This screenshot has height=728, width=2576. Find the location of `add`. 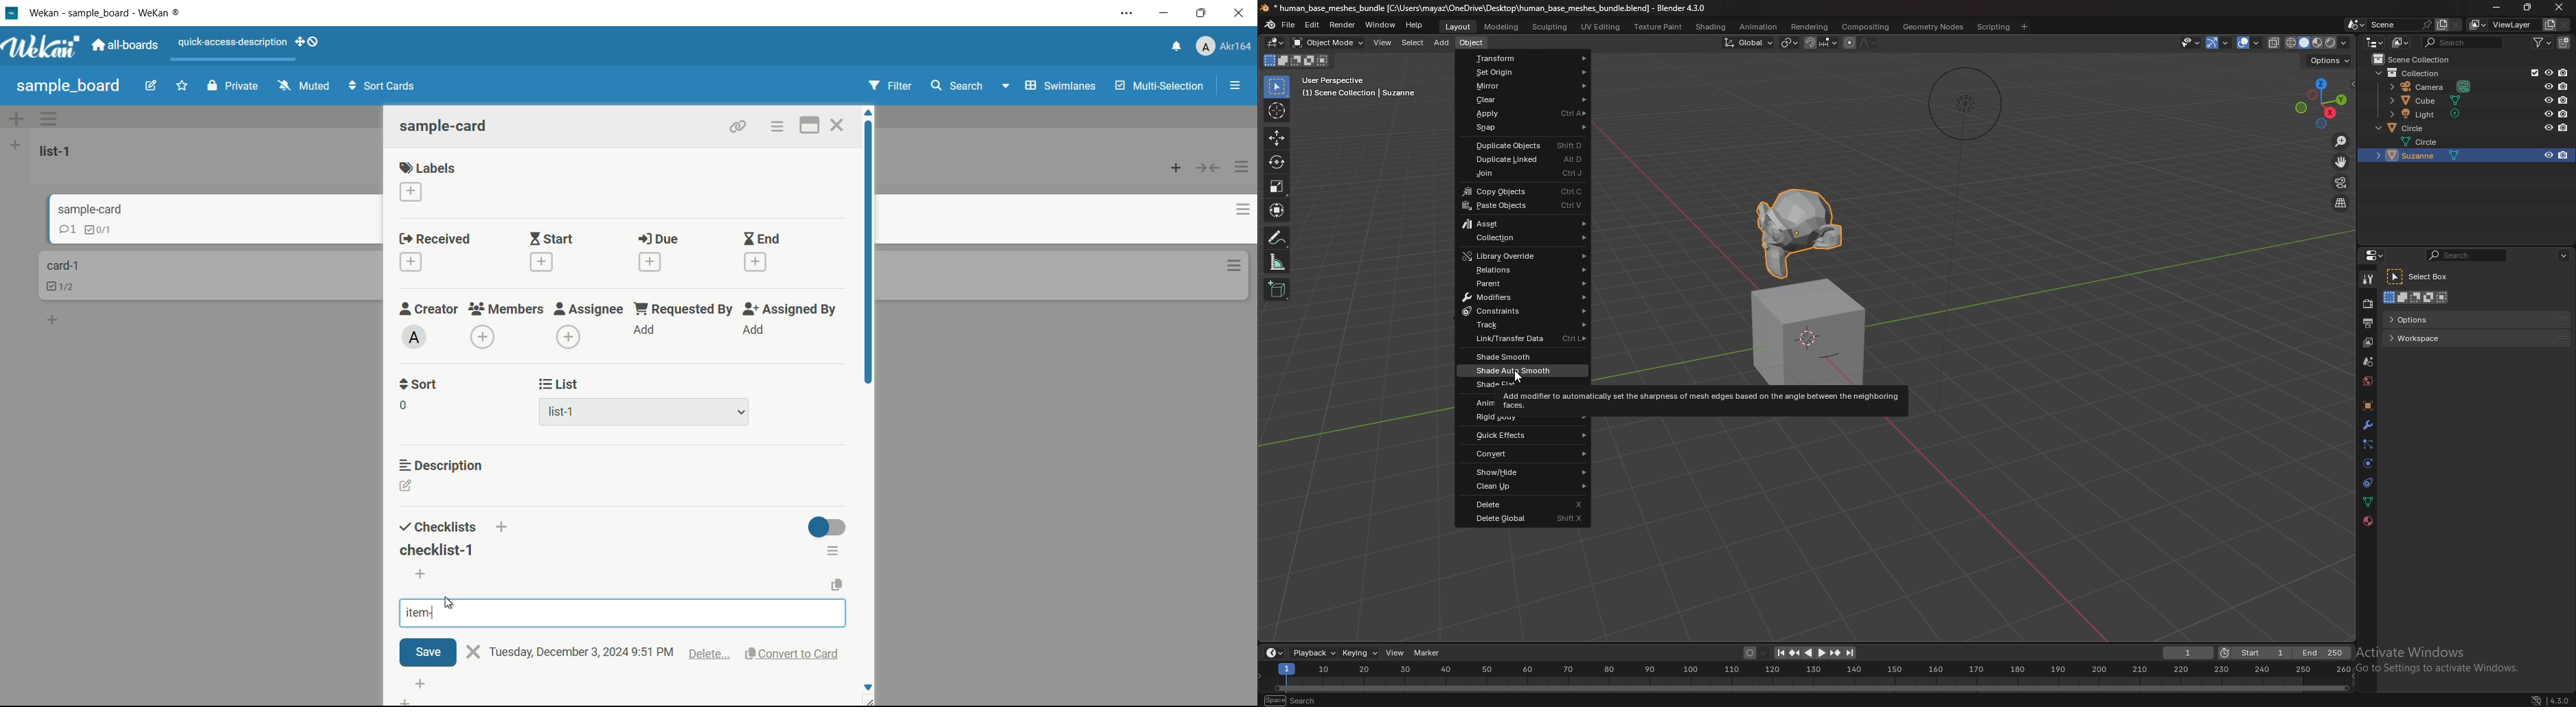

add is located at coordinates (425, 682).